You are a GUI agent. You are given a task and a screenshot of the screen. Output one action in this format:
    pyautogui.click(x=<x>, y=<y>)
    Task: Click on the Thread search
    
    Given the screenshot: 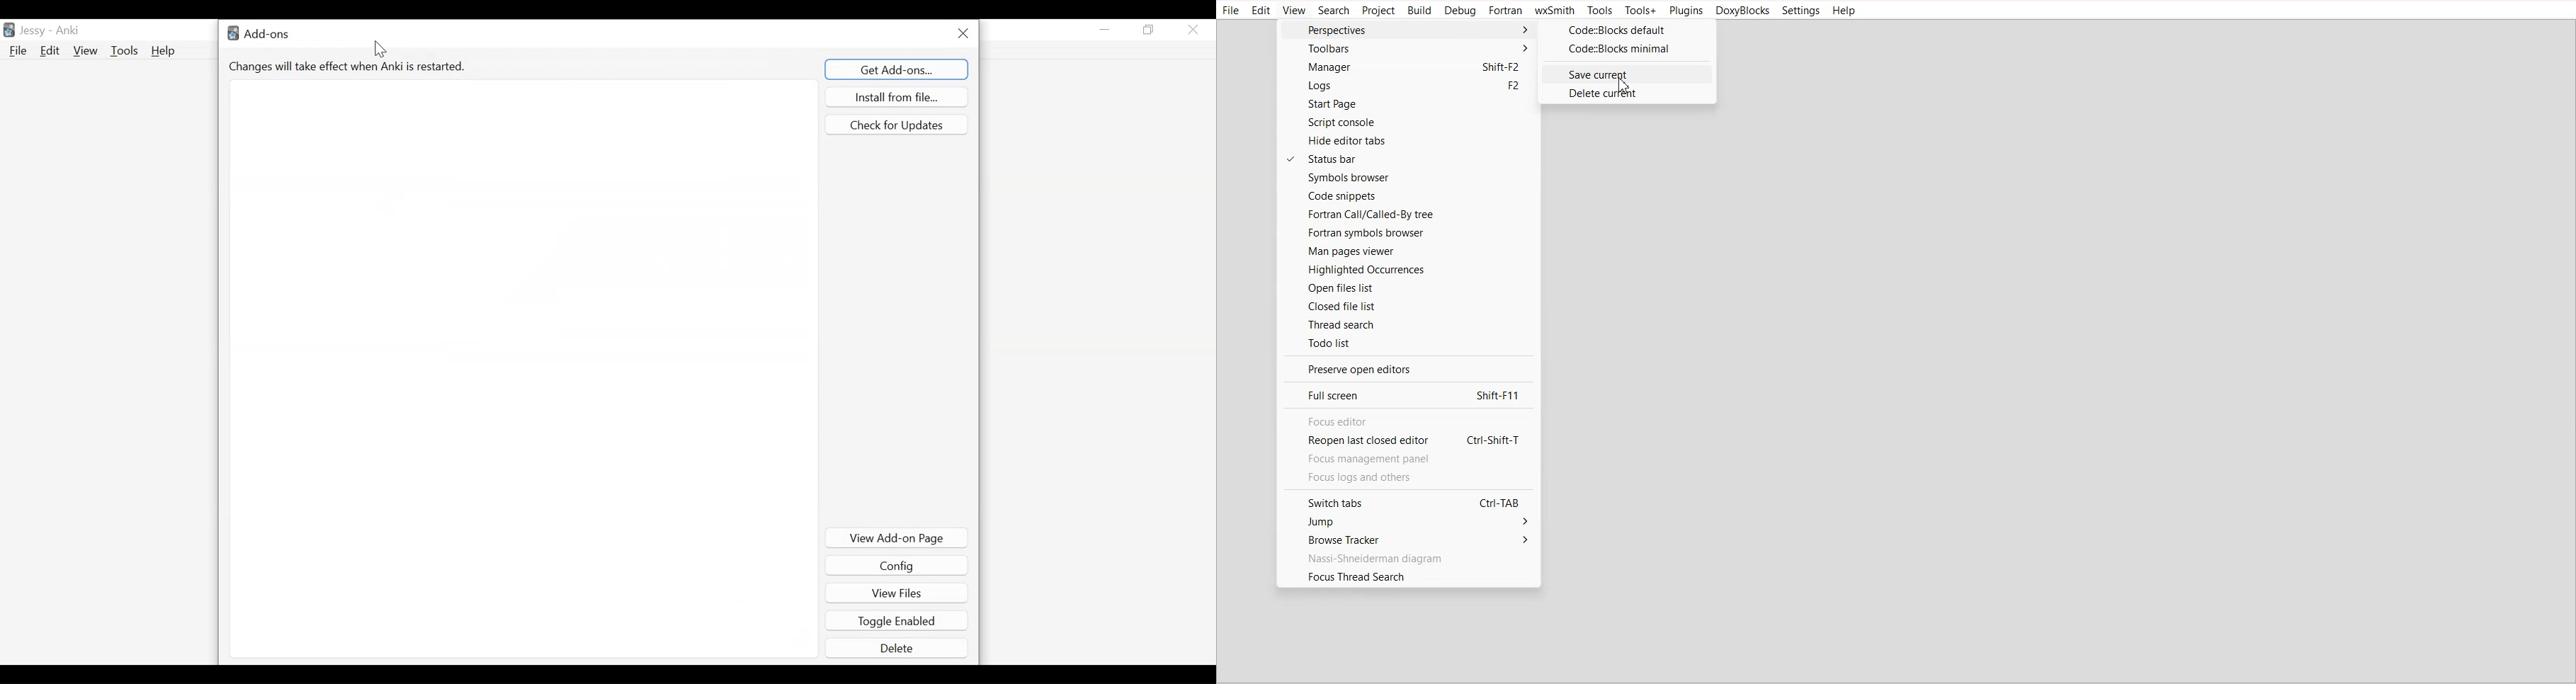 What is the action you would take?
    pyautogui.click(x=1409, y=324)
    